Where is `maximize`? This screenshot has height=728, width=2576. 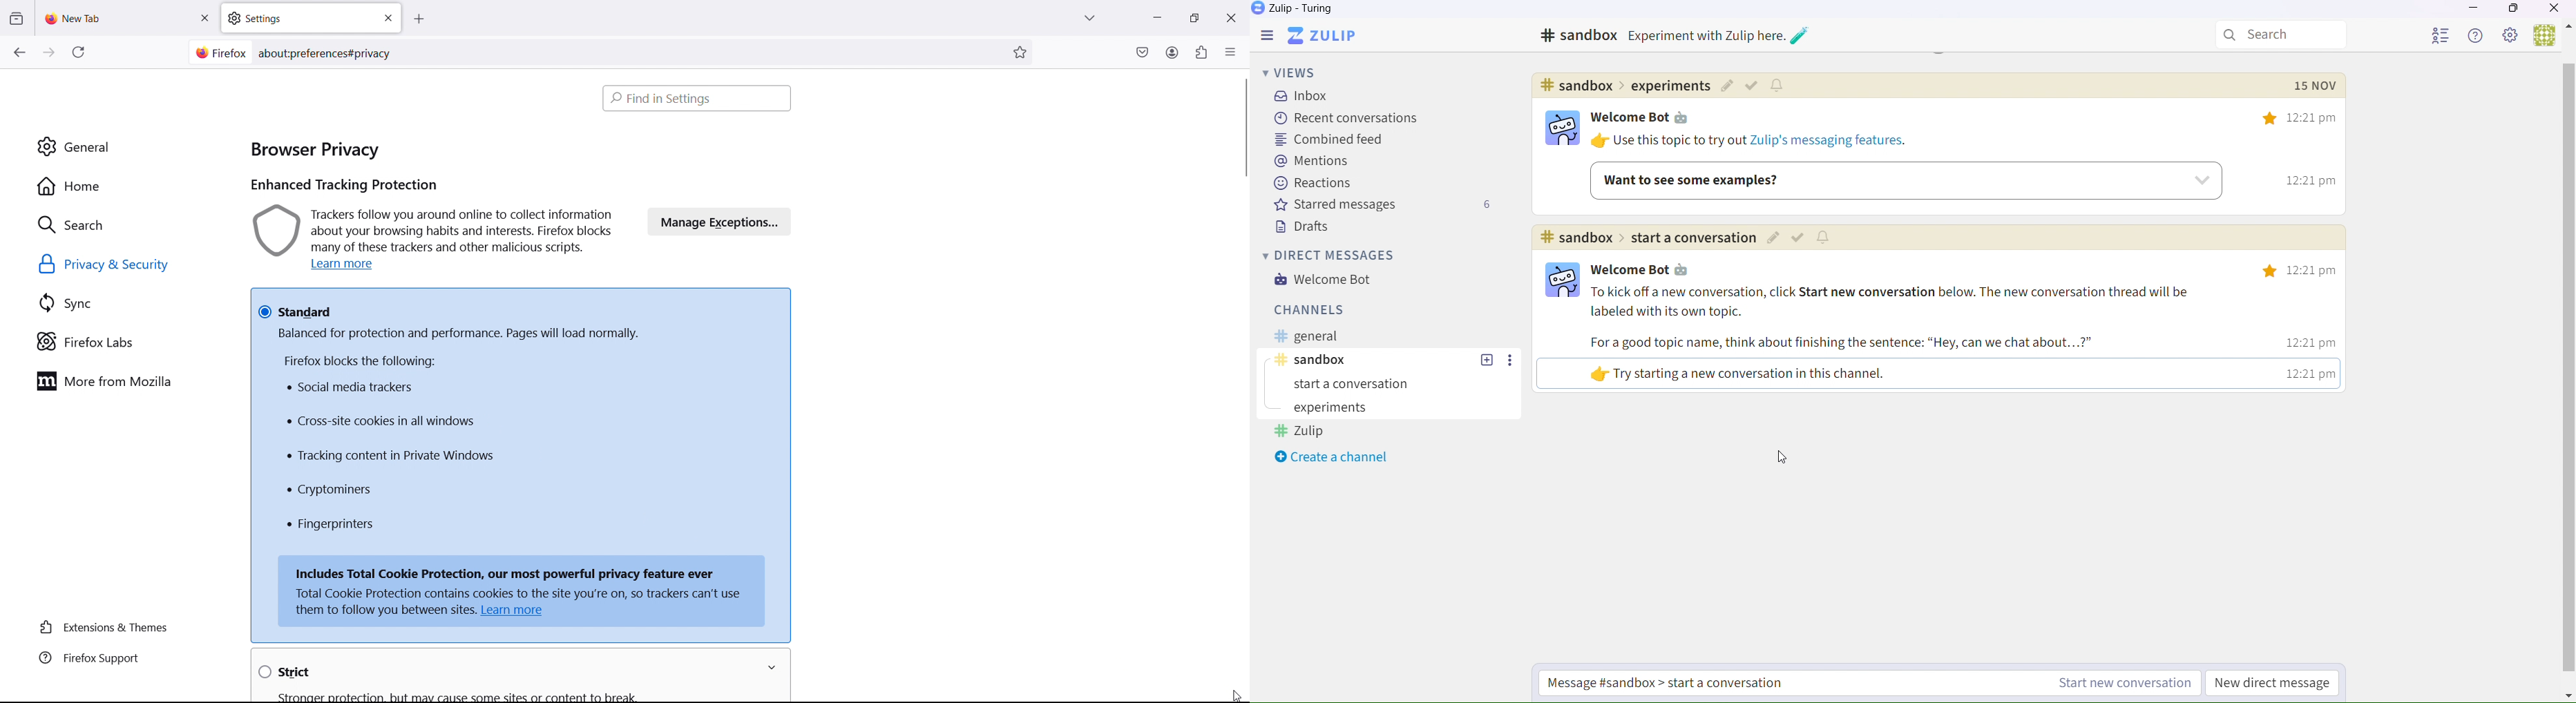 maximize is located at coordinates (1192, 18).